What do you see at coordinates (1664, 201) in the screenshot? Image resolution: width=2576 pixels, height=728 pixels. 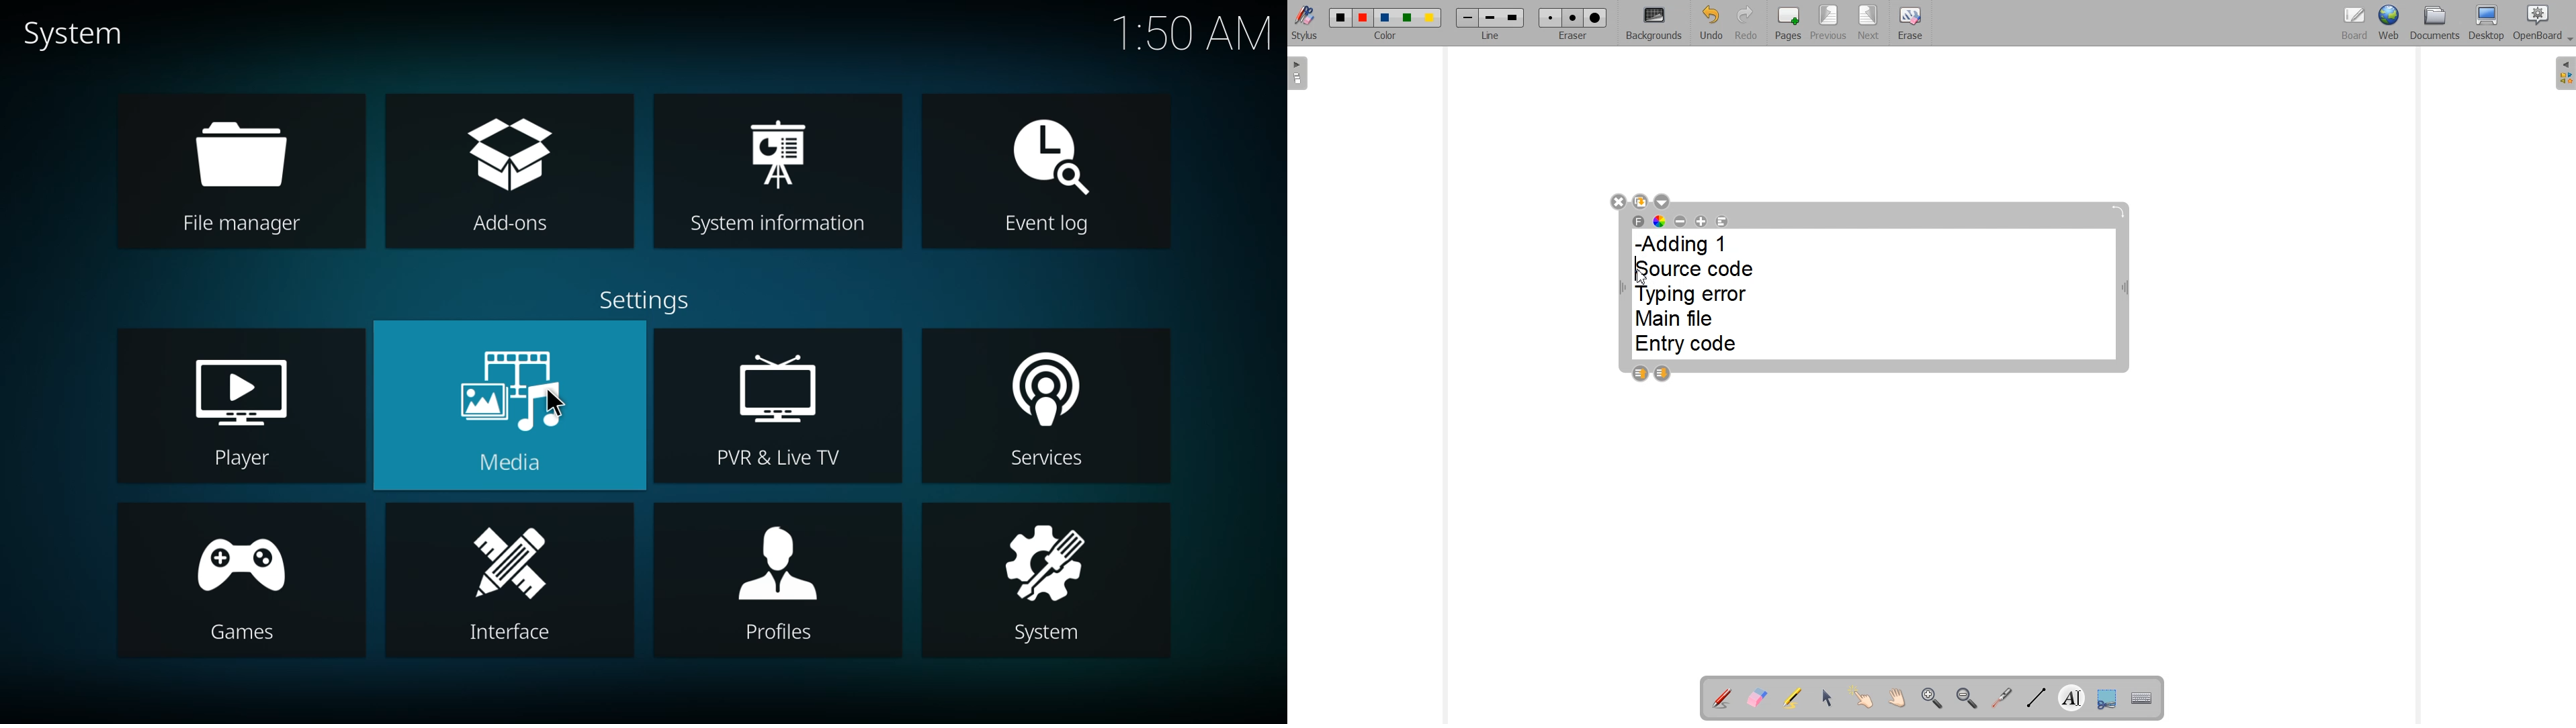 I see `Drop down box` at bounding box center [1664, 201].